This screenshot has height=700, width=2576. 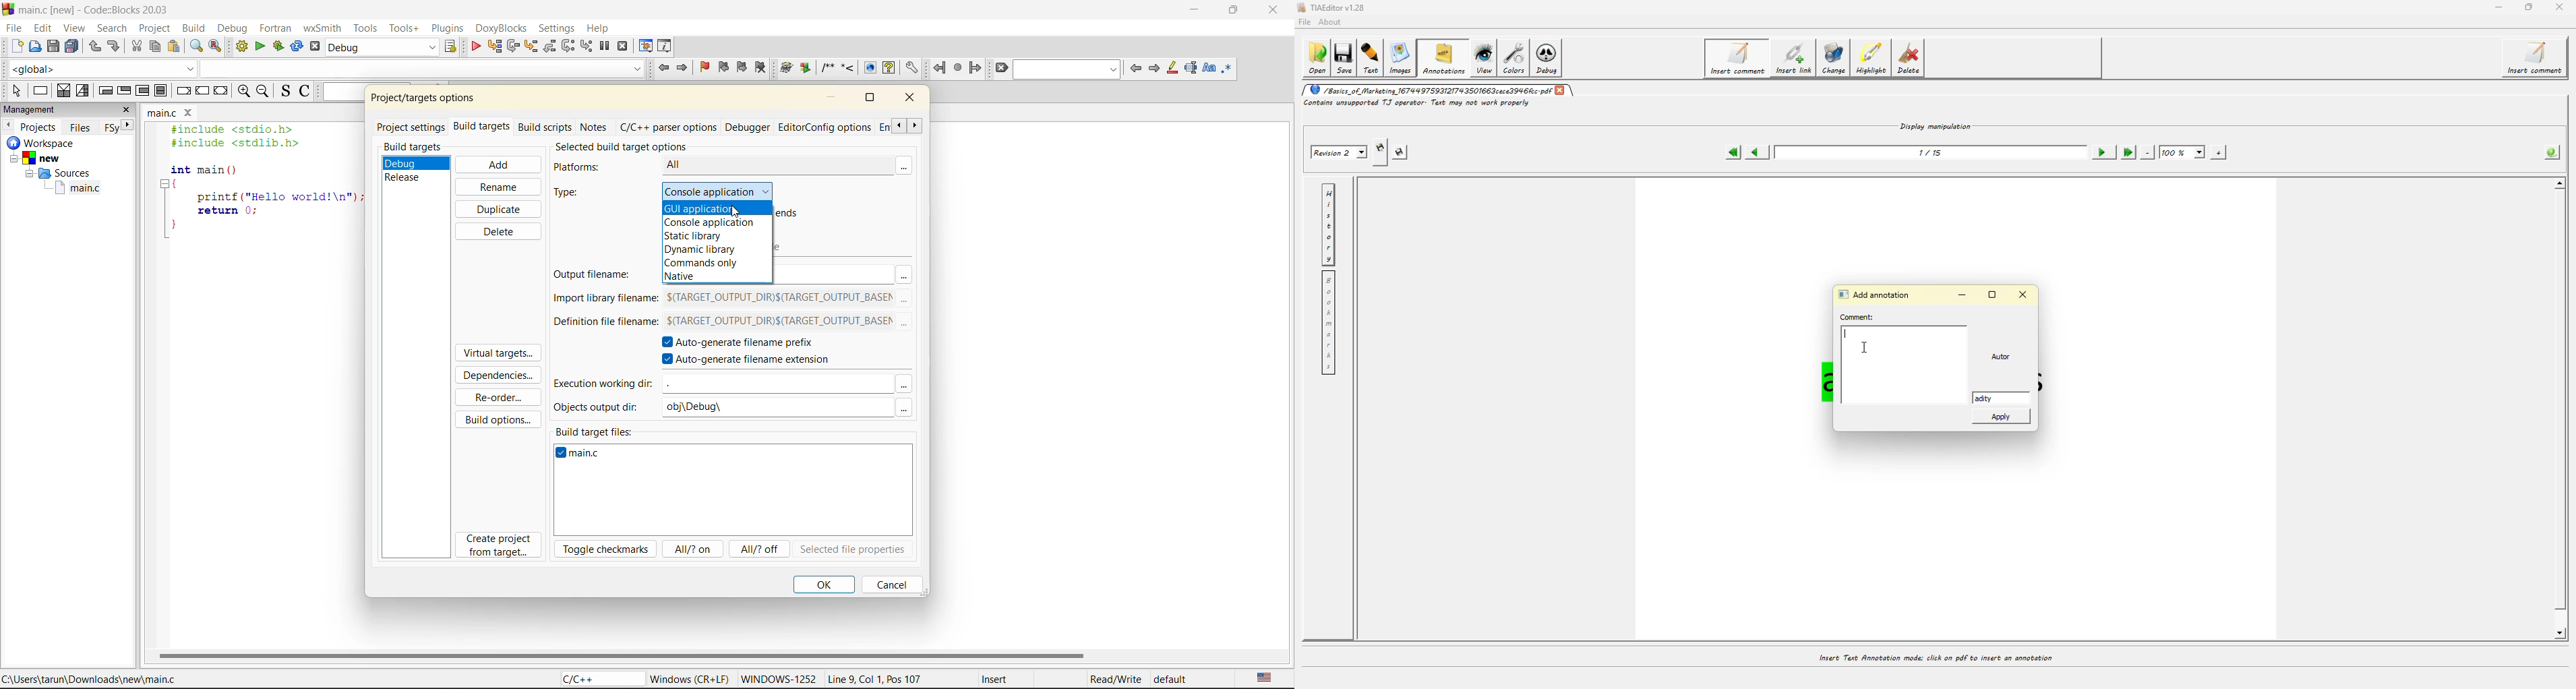 What do you see at coordinates (195, 45) in the screenshot?
I see `find` at bounding box center [195, 45].